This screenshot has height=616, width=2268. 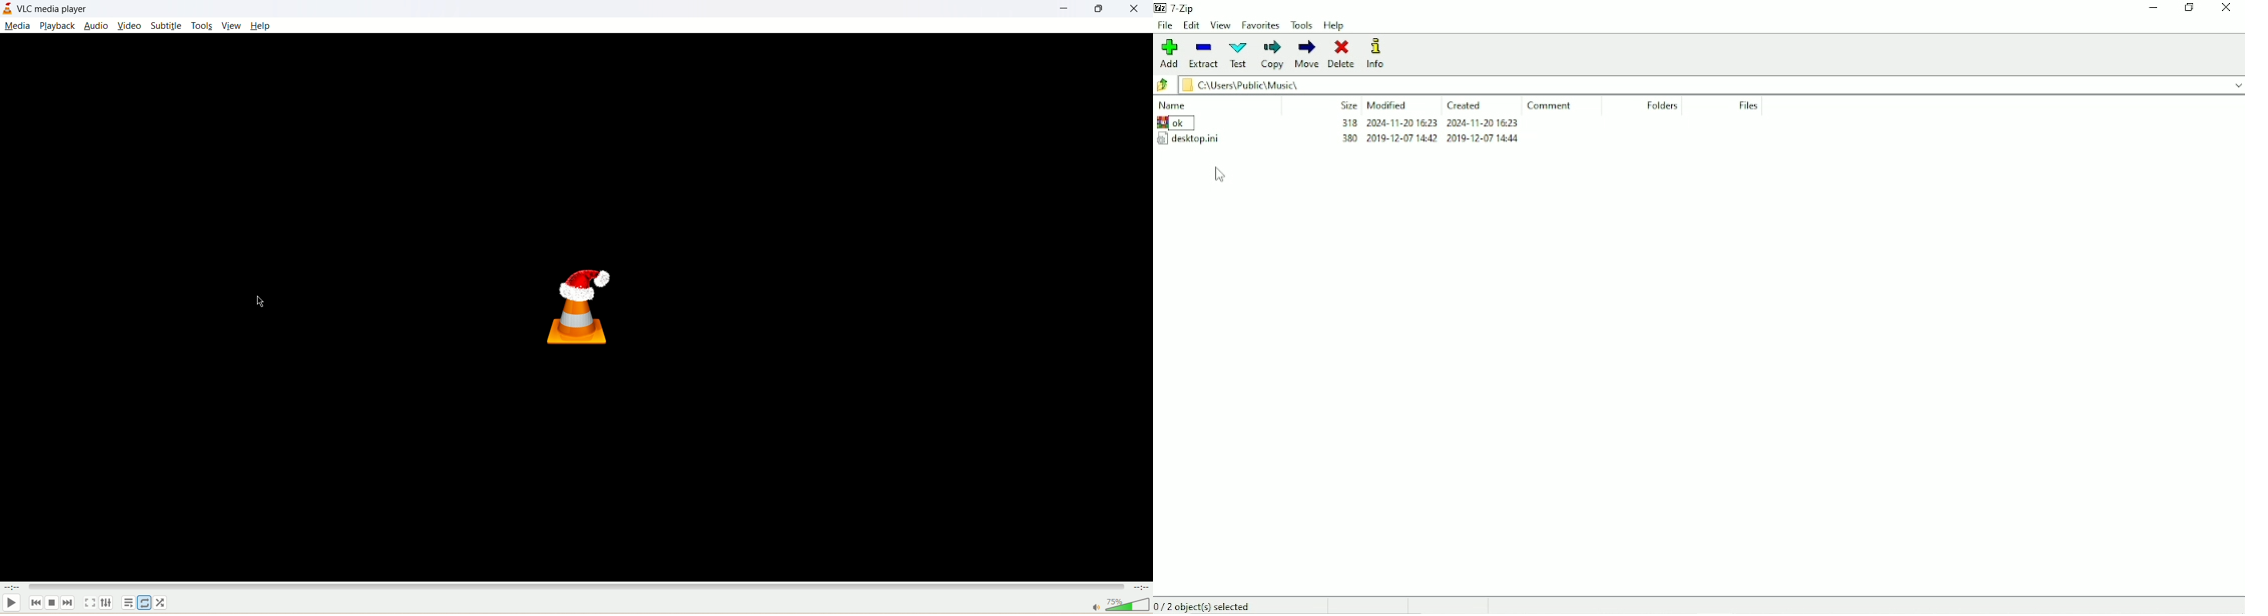 I want to click on Info, so click(x=1379, y=54).